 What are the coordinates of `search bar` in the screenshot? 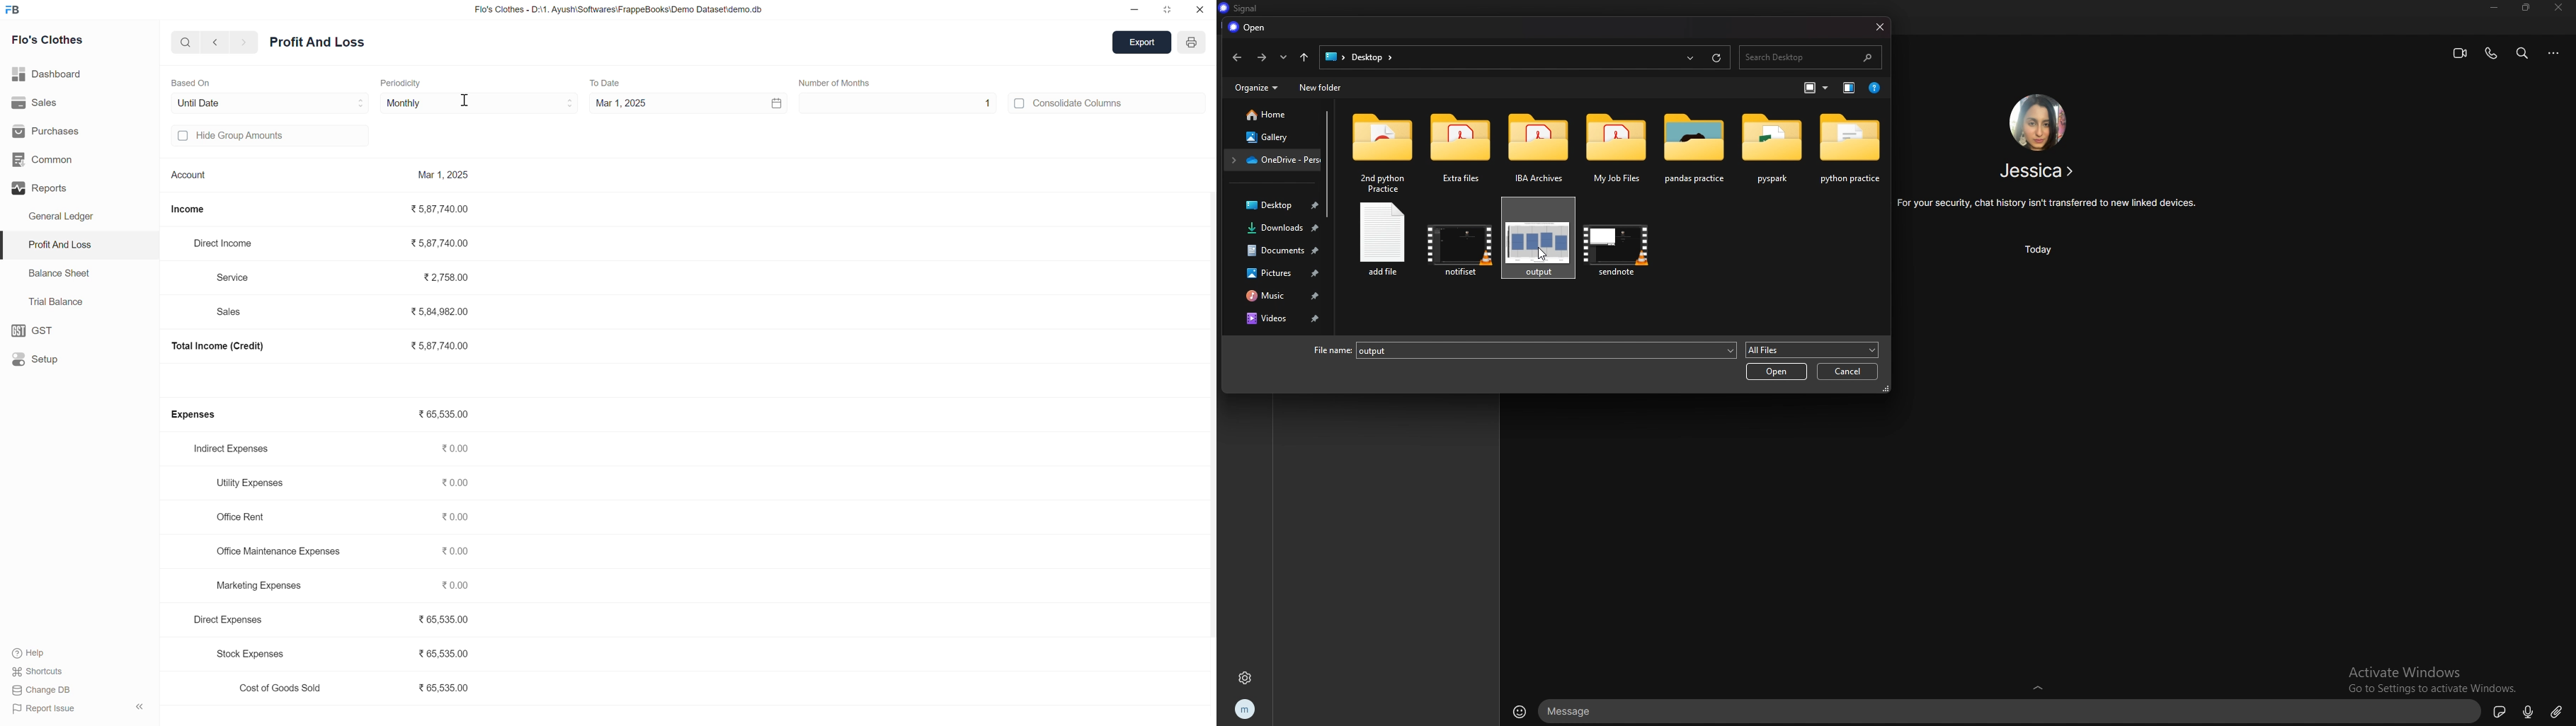 It's located at (2523, 53).